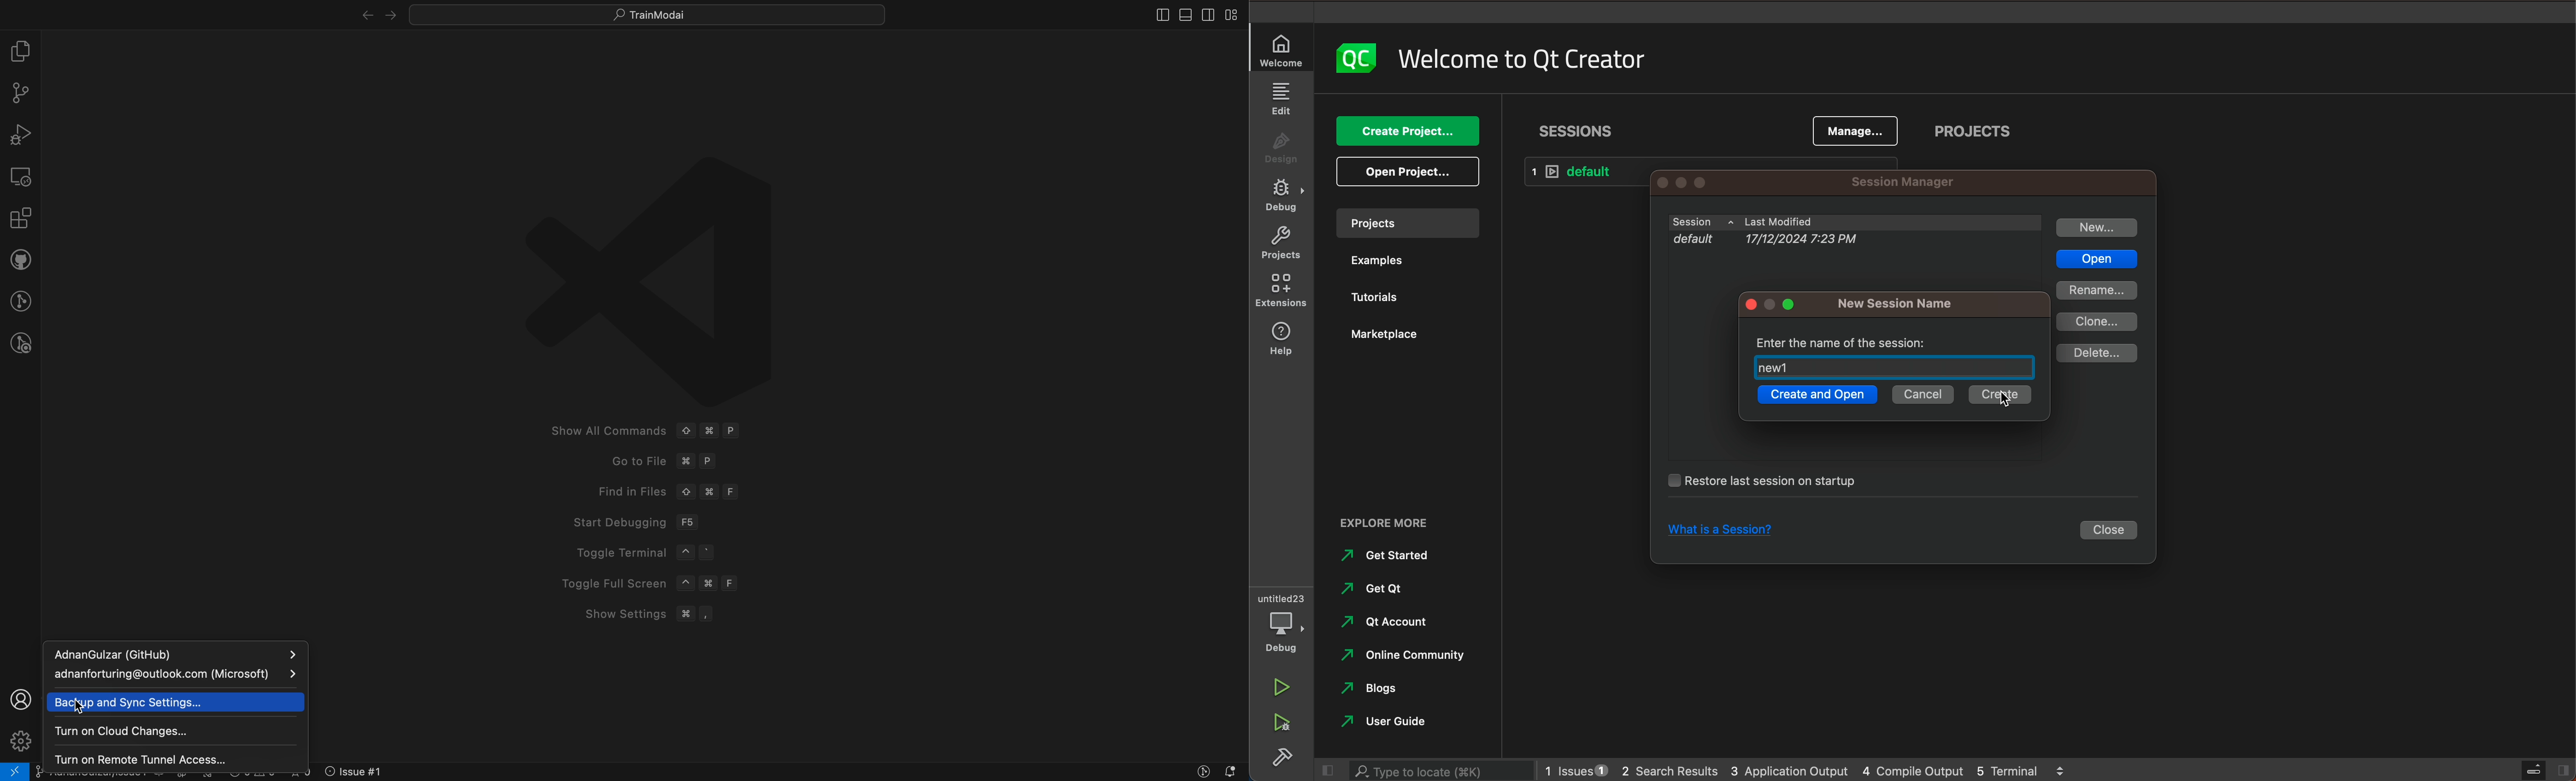  I want to click on debug, so click(1285, 633).